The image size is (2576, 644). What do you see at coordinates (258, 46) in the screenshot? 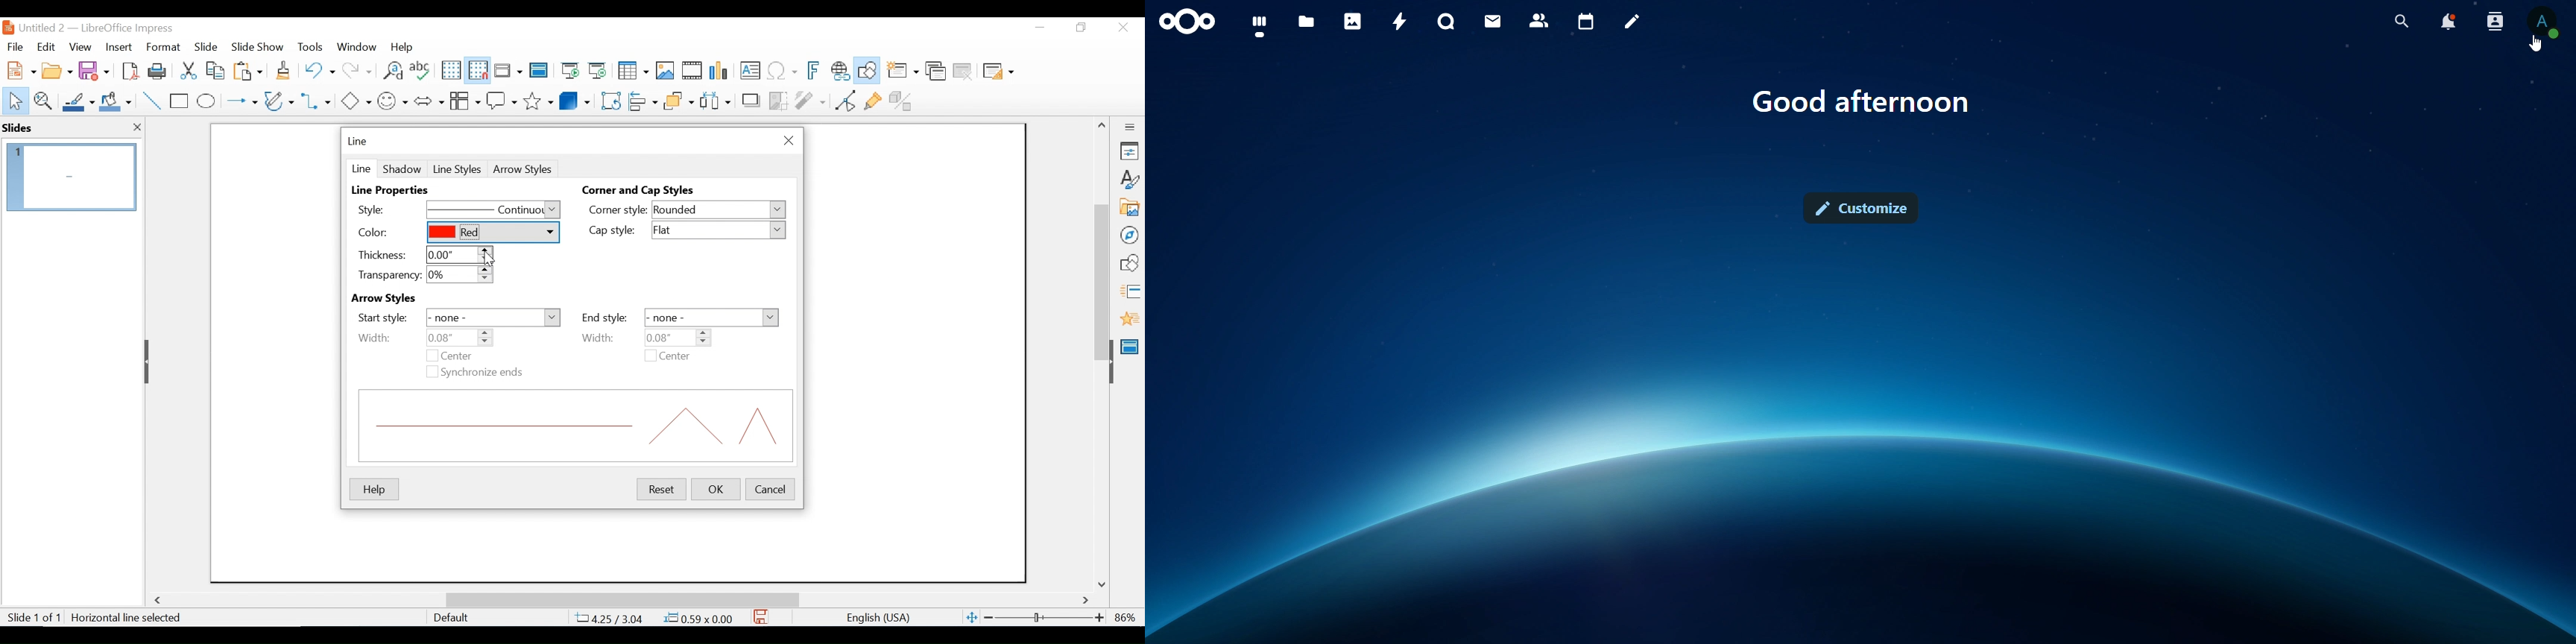
I see `Slide Show` at bounding box center [258, 46].